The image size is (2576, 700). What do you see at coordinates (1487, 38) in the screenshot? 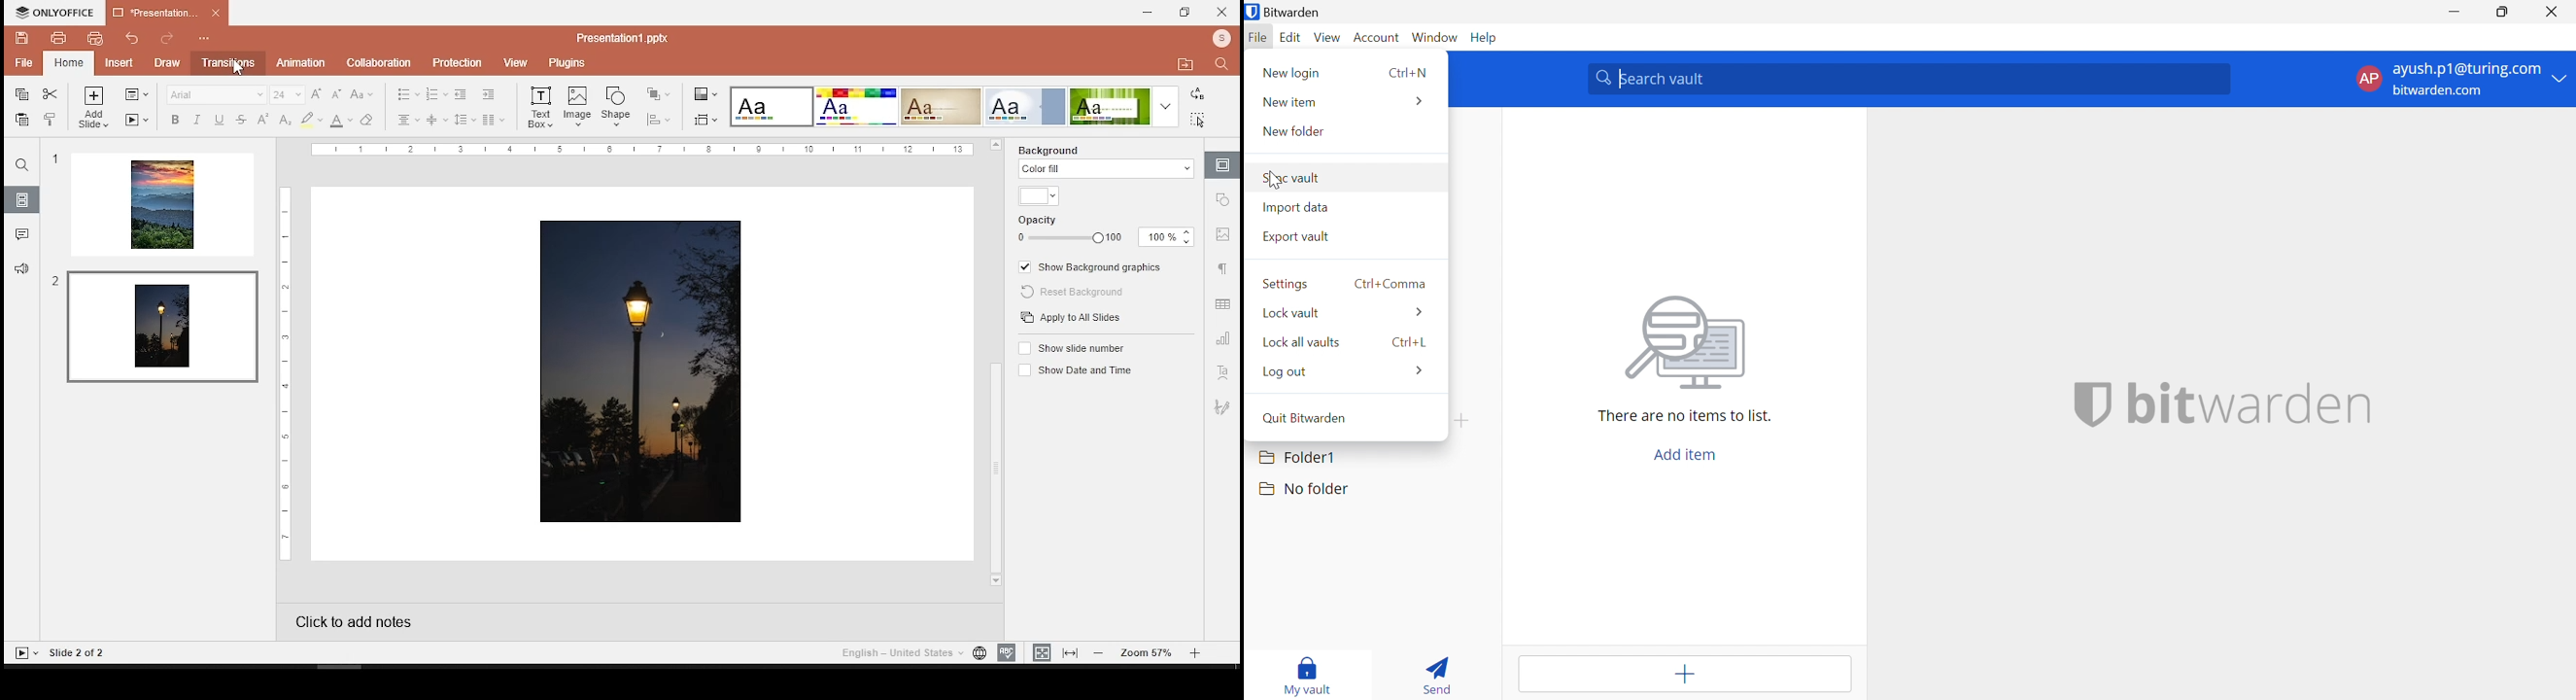
I see `Help` at bounding box center [1487, 38].